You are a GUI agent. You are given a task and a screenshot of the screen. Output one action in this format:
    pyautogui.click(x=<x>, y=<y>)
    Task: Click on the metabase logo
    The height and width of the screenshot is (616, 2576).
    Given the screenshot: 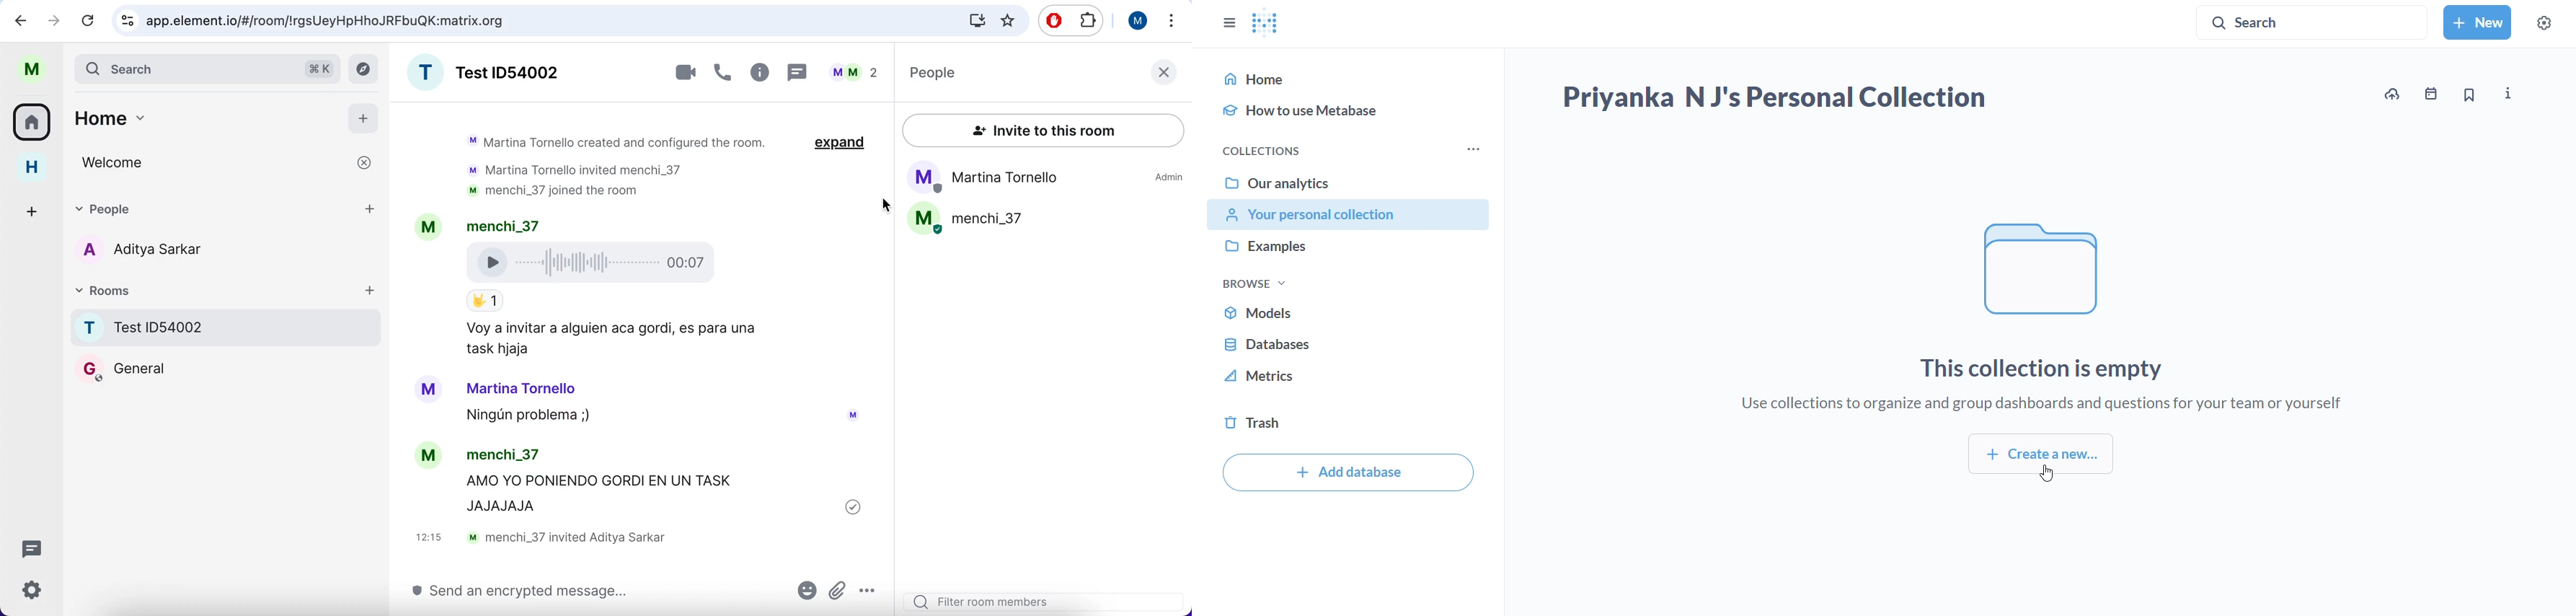 What is the action you would take?
    pyautogui.click(x=1266, y=22)
    